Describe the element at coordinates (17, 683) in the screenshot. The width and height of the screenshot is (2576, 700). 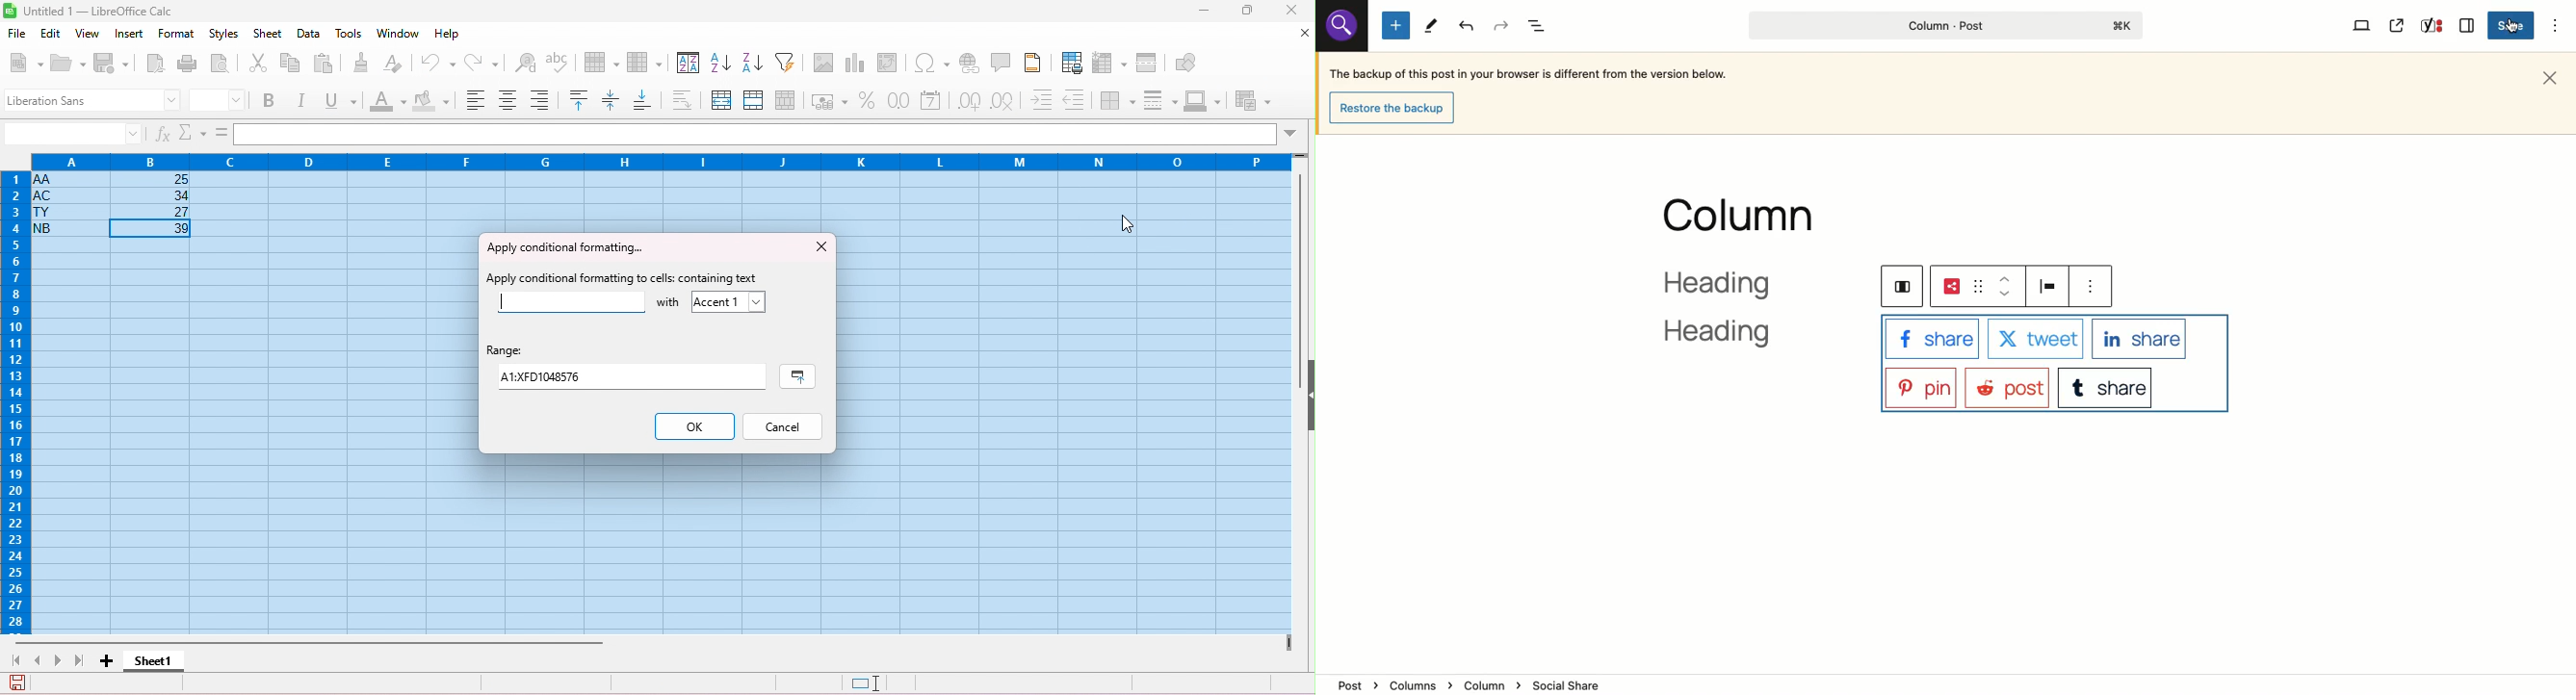
I see `save` at that location.